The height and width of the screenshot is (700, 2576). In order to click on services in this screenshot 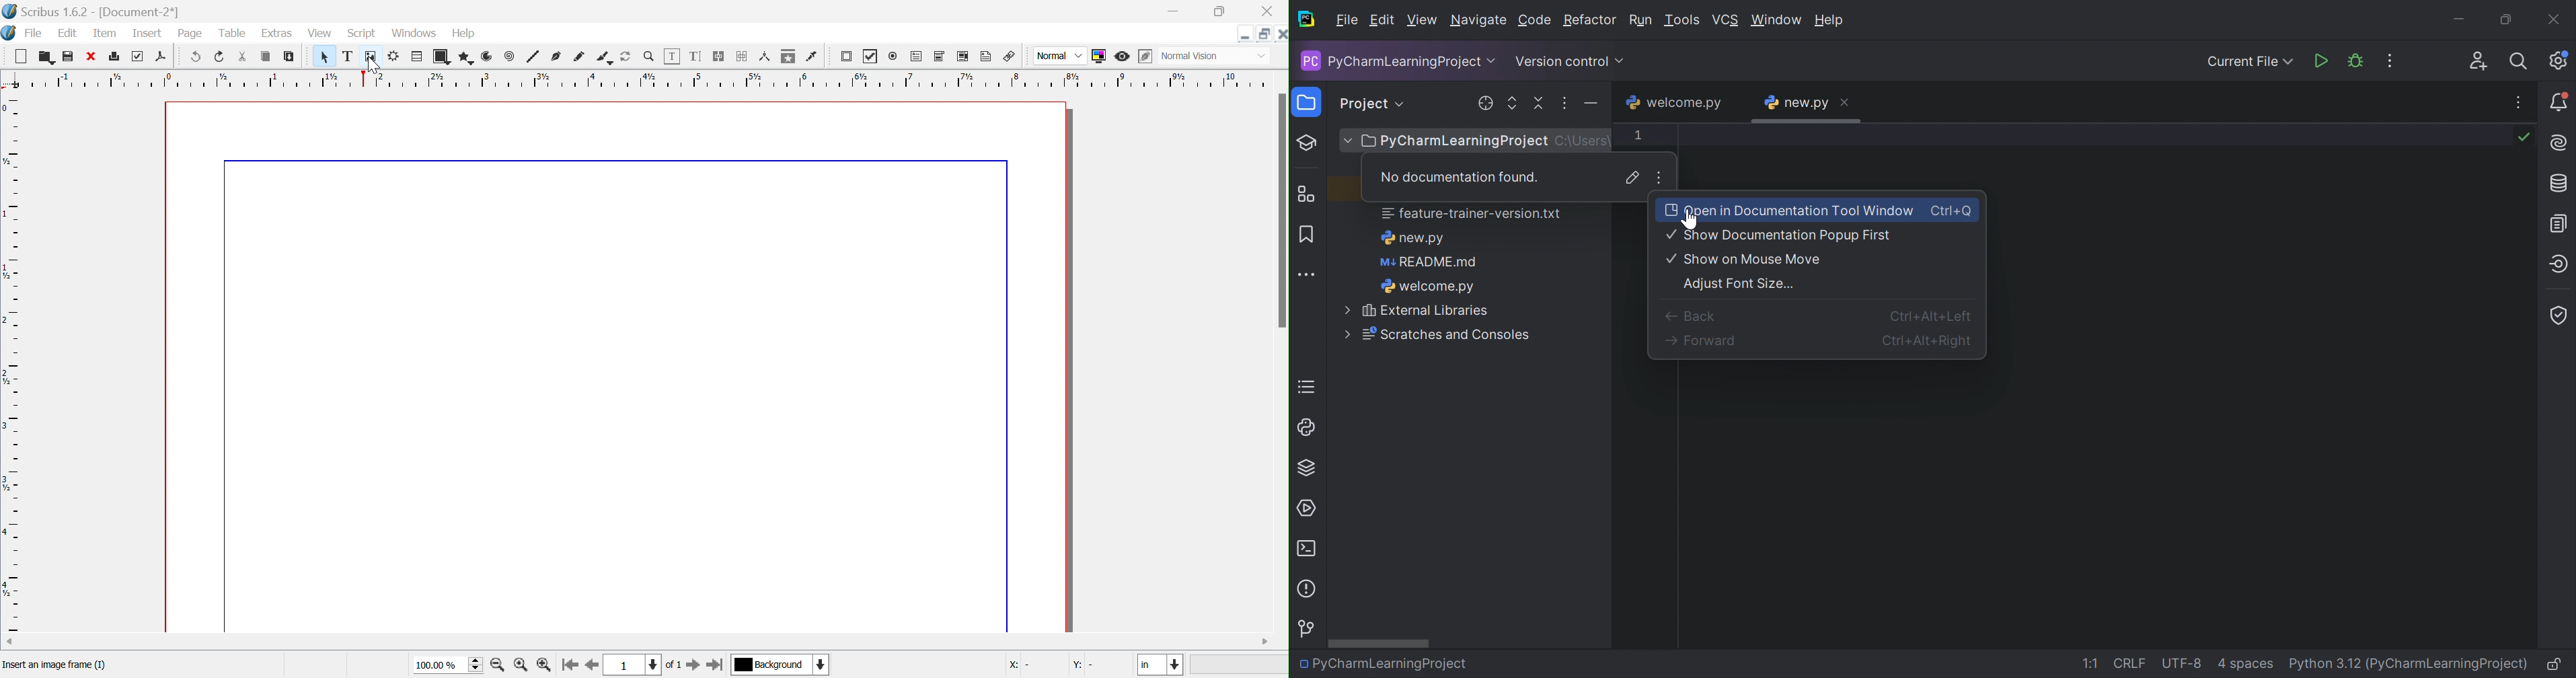, I will do `click(1310, 507)`.